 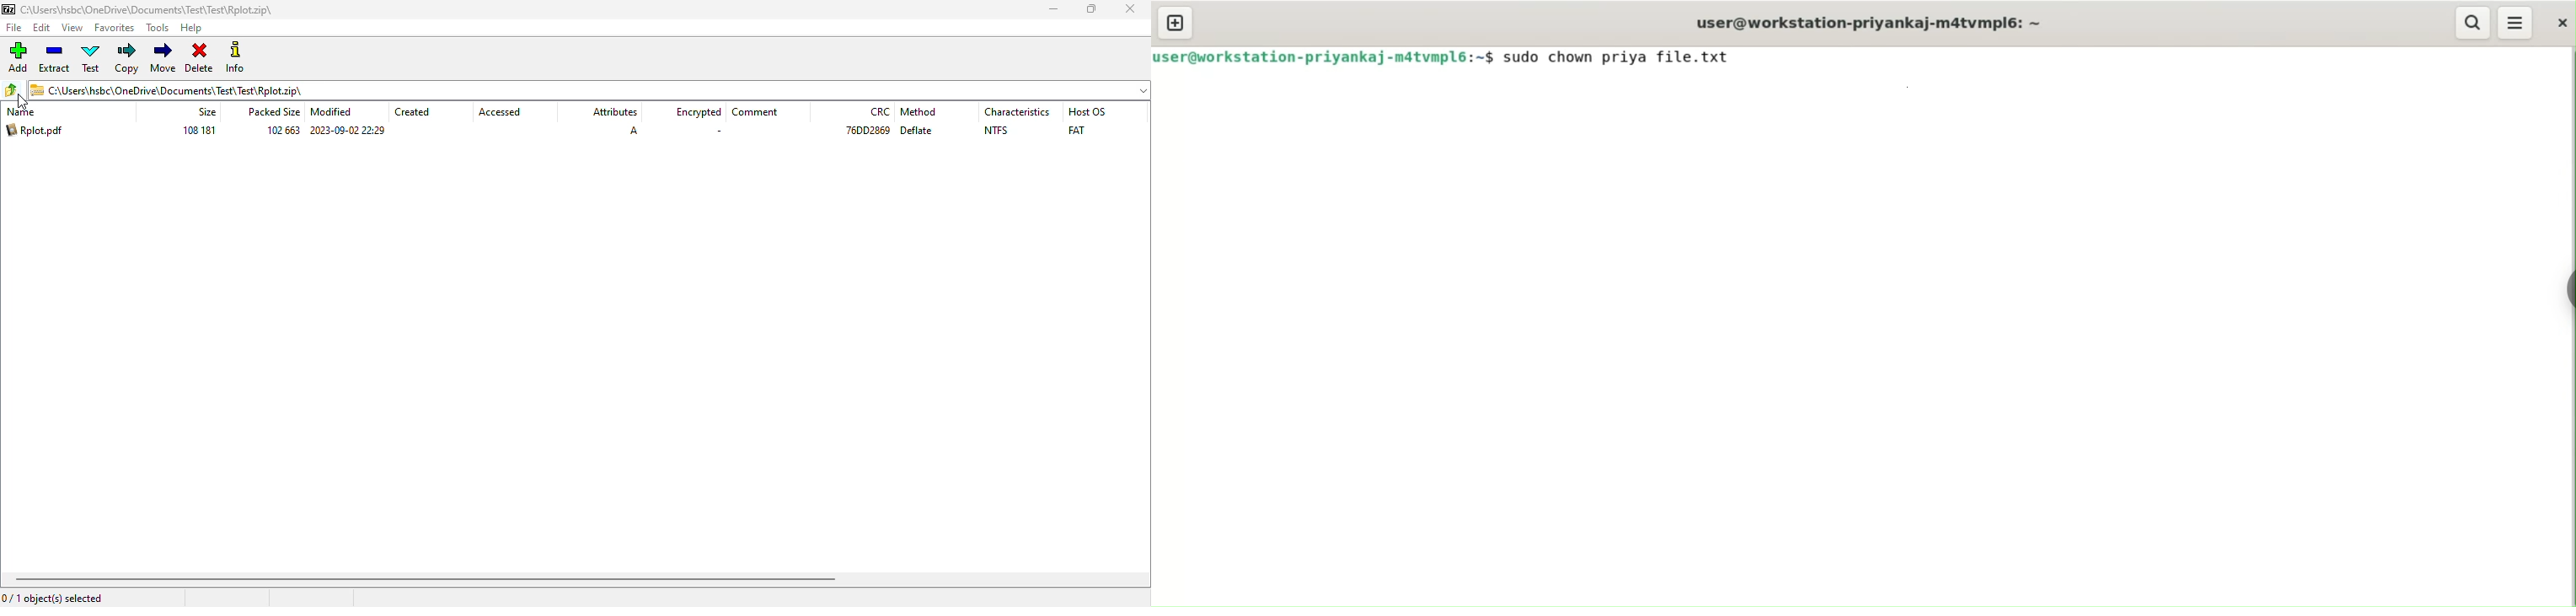 I want to click on folders, so click(x=1143, y=90).